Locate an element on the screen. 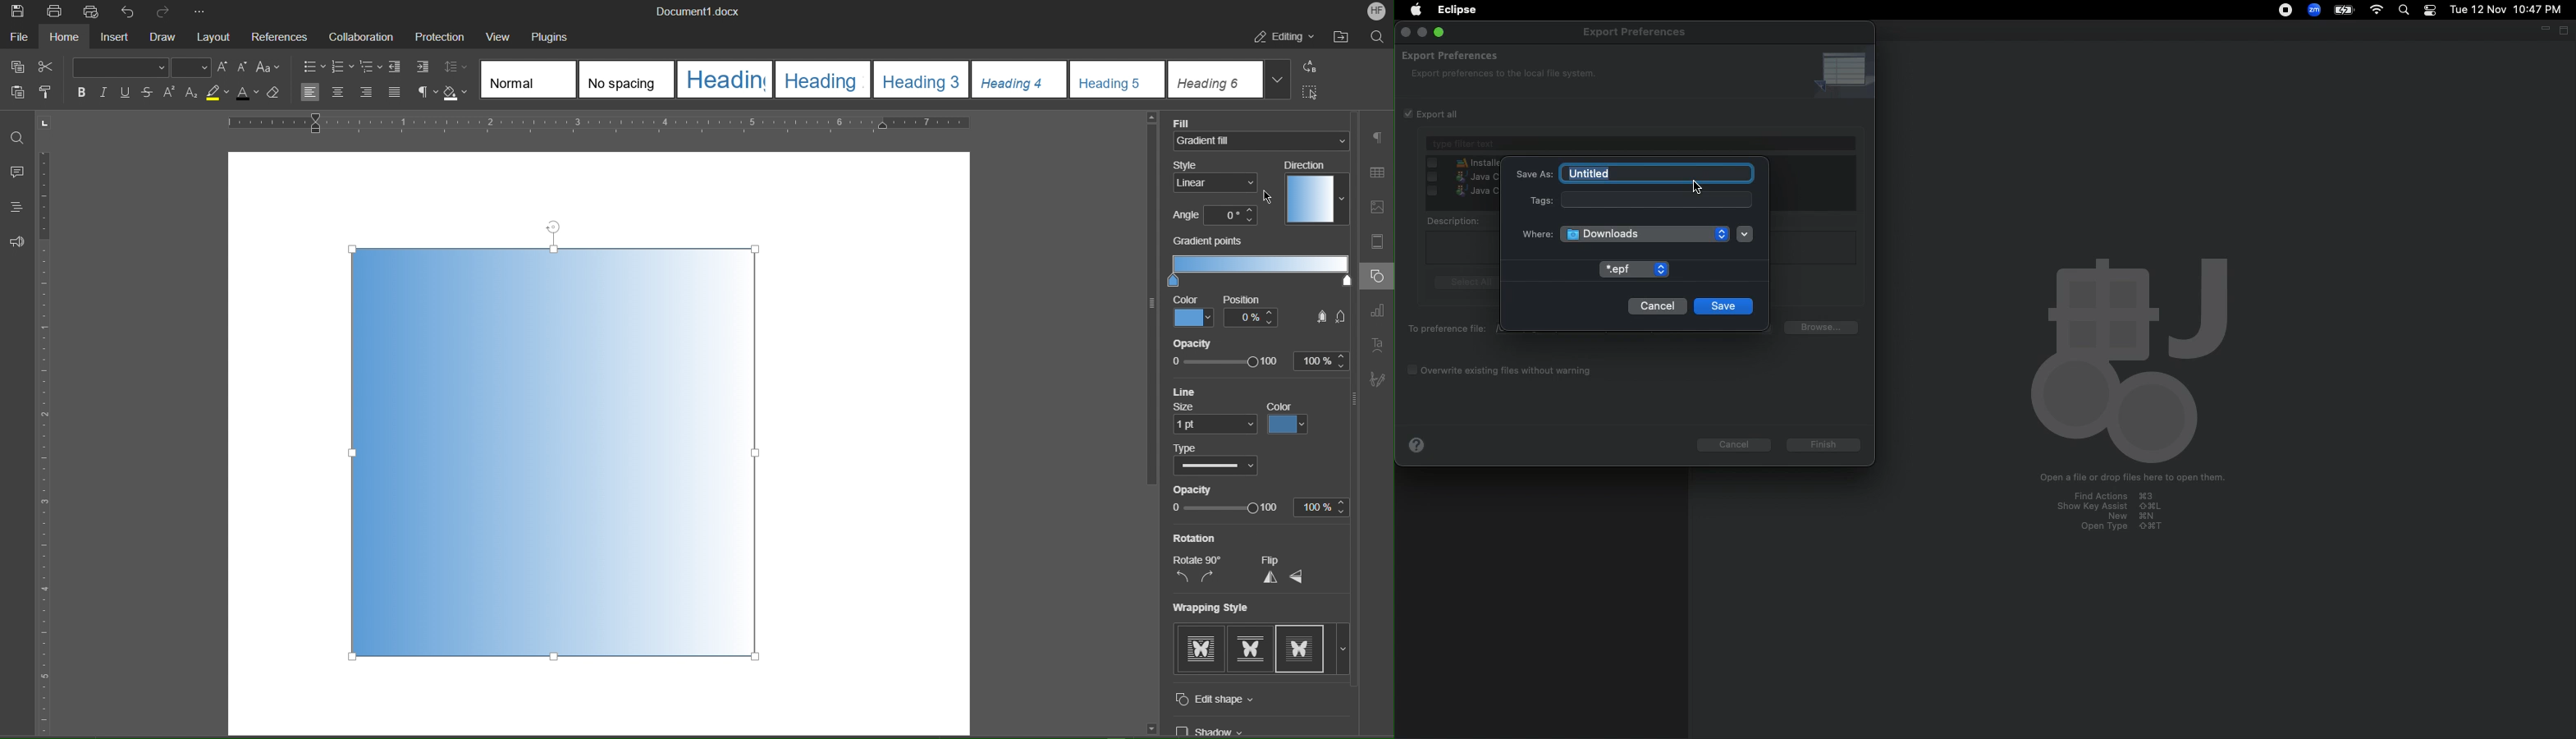 The height and width of the screenshot is (756, 2576). Erase Style is located at coordinates (275, 94).